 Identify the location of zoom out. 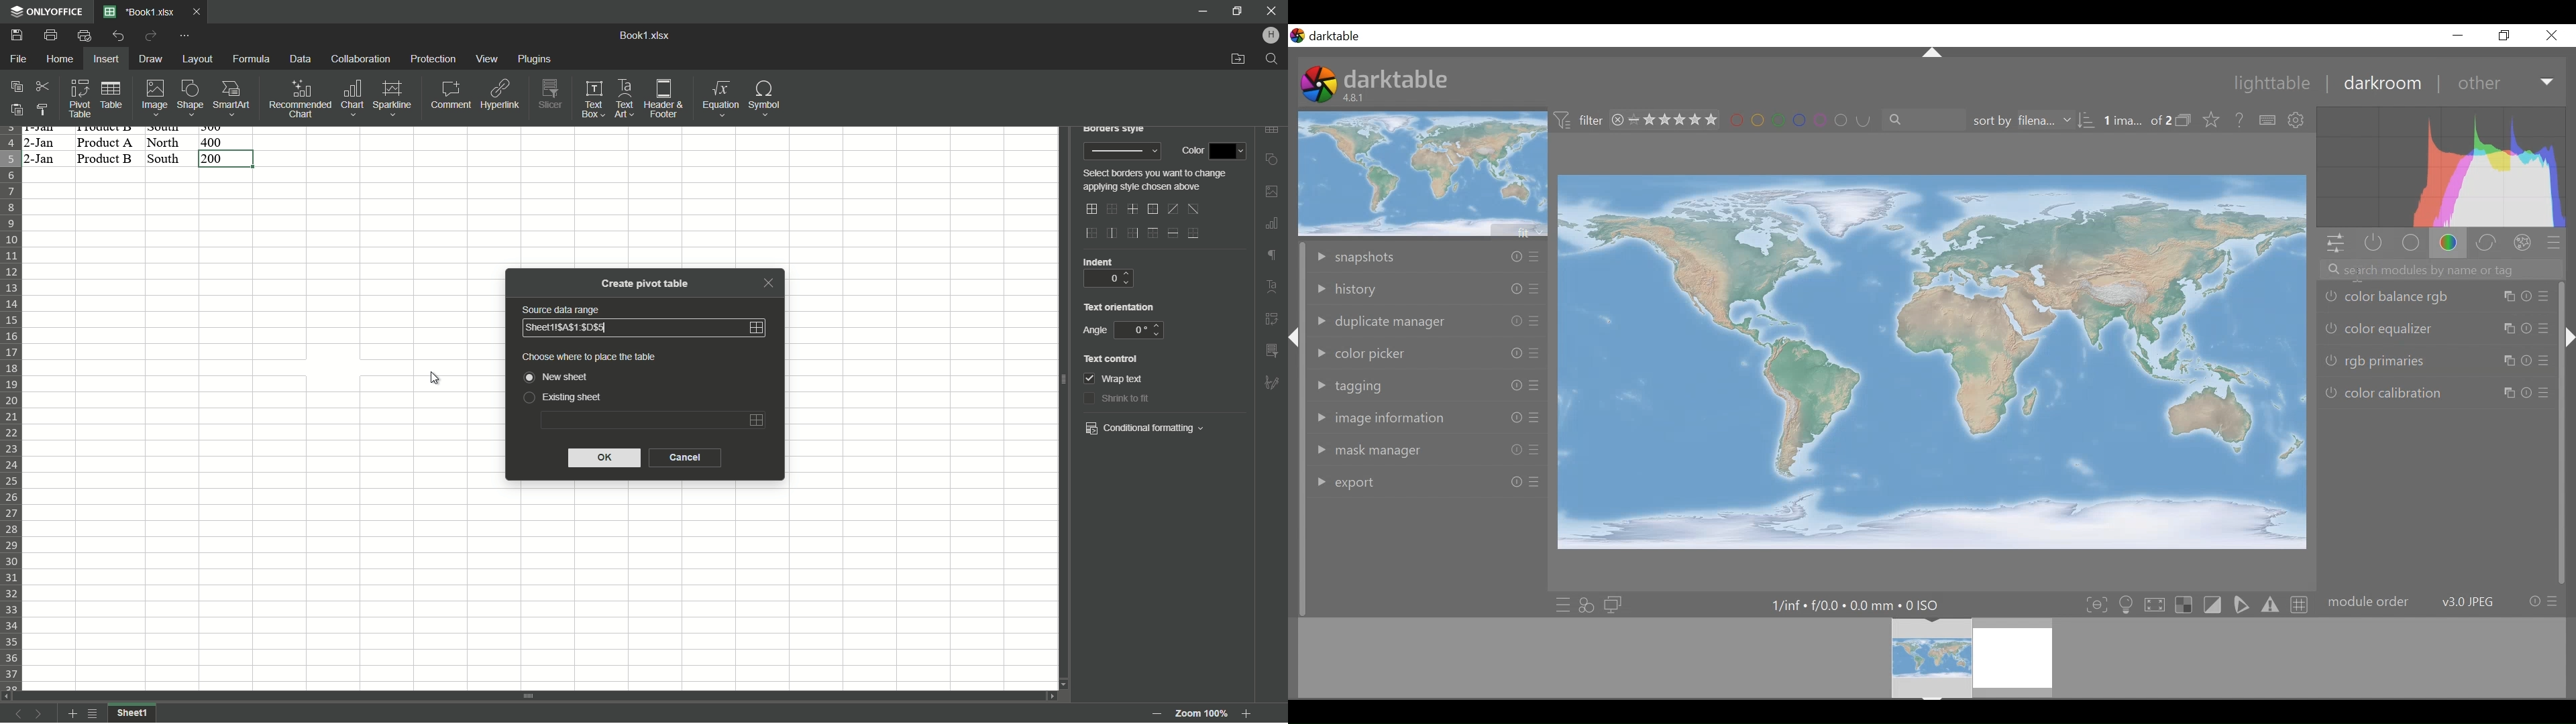
(1155, 714).